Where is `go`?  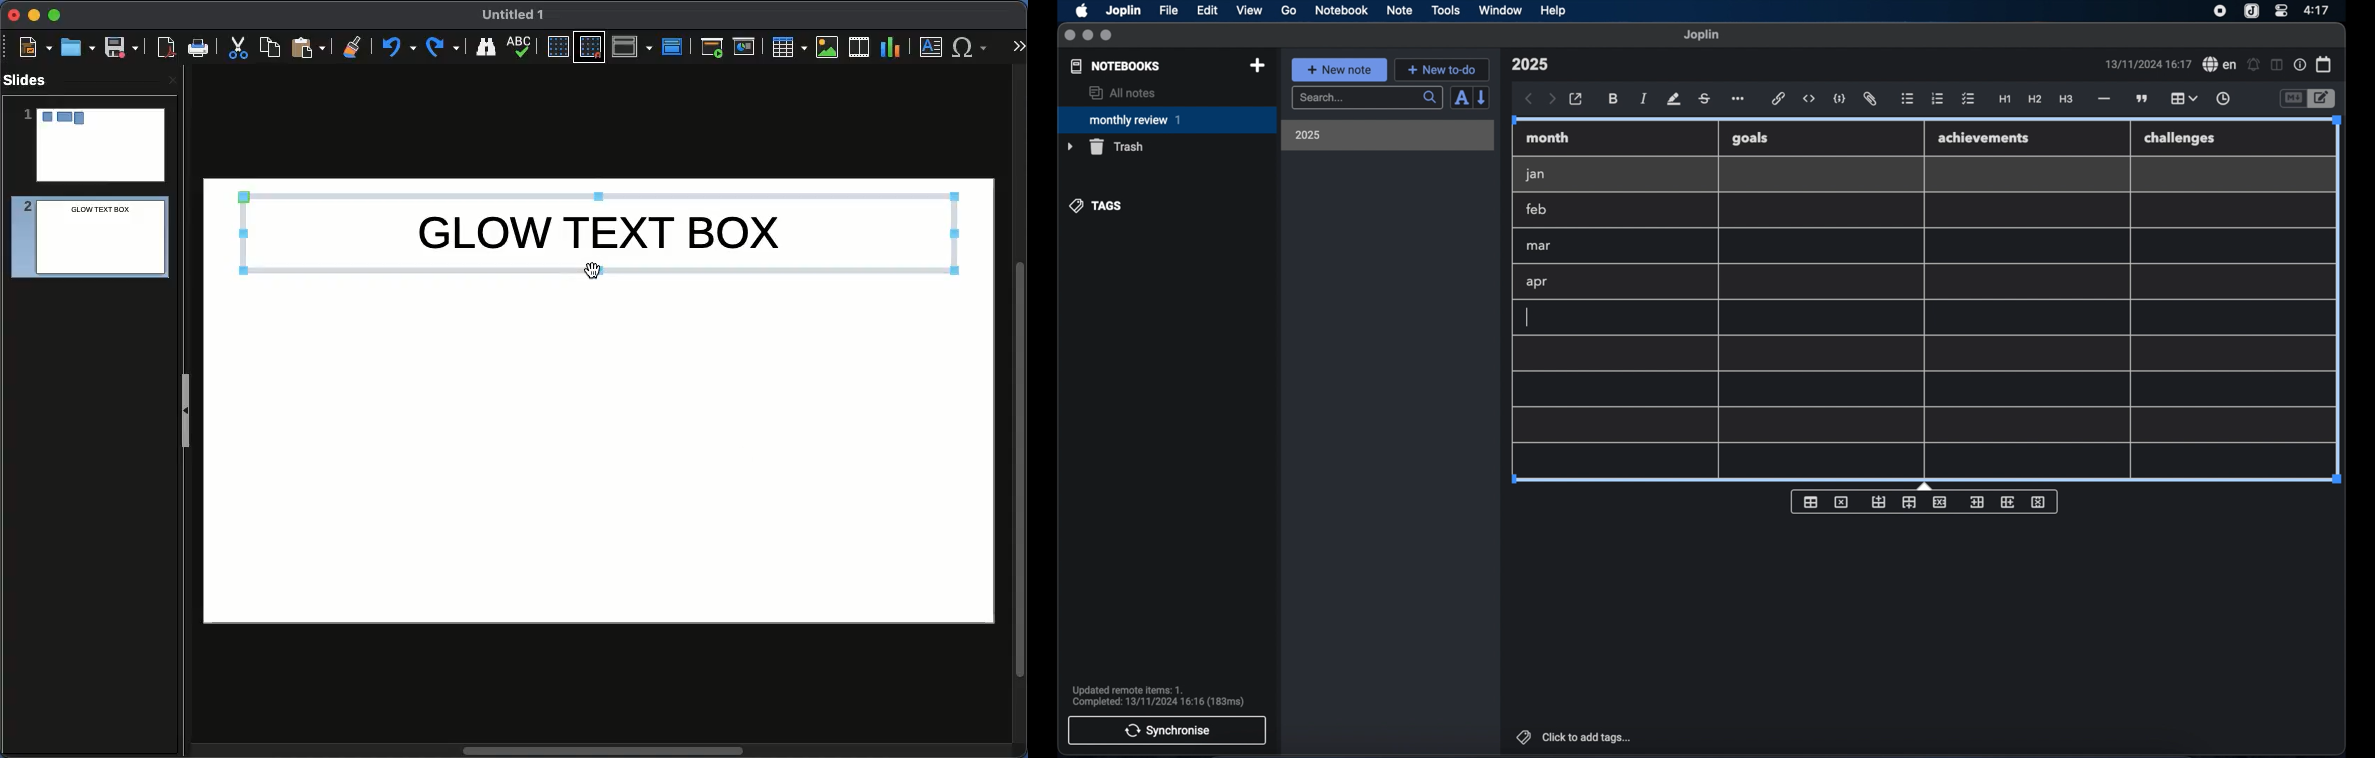 go is located at coordinates (1289, 10).